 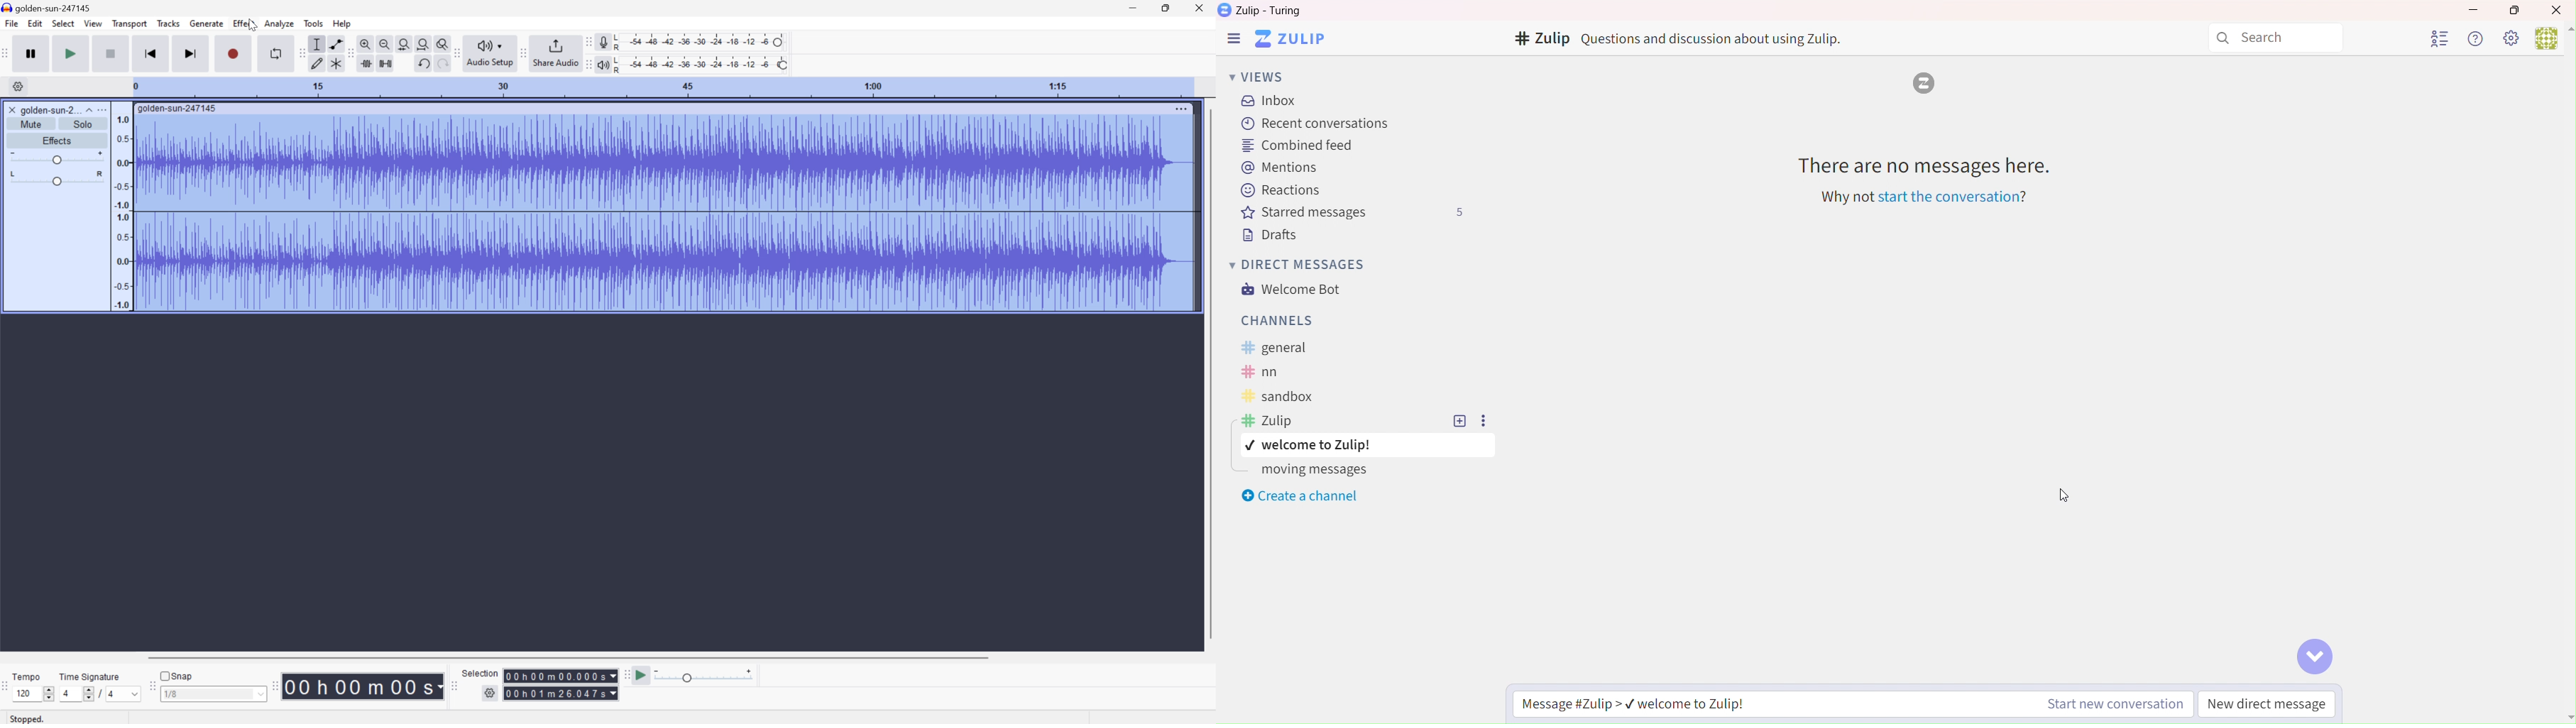 What do you see at coordinates (168, 22) in the screenshot?
I see `Tracks` at bounding box center [168, 22].